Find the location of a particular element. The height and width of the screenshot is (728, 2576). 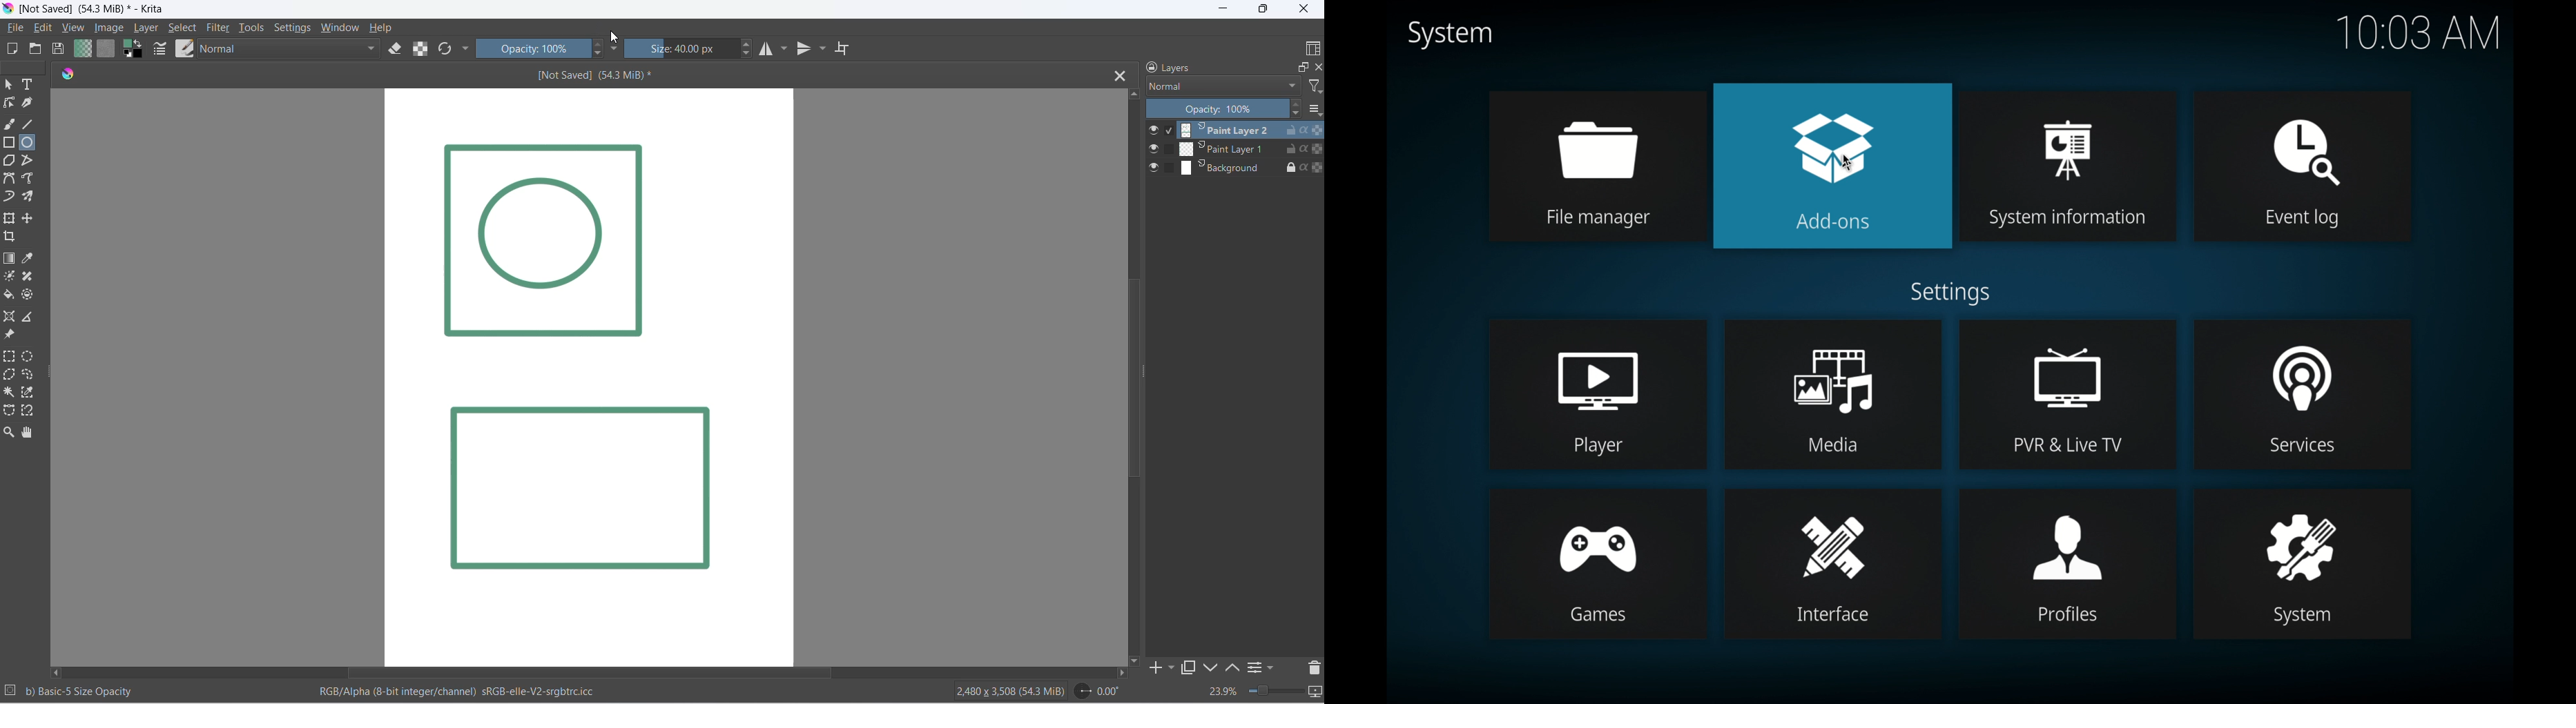

elliptical selection tool is located at coordinates (28, 355).